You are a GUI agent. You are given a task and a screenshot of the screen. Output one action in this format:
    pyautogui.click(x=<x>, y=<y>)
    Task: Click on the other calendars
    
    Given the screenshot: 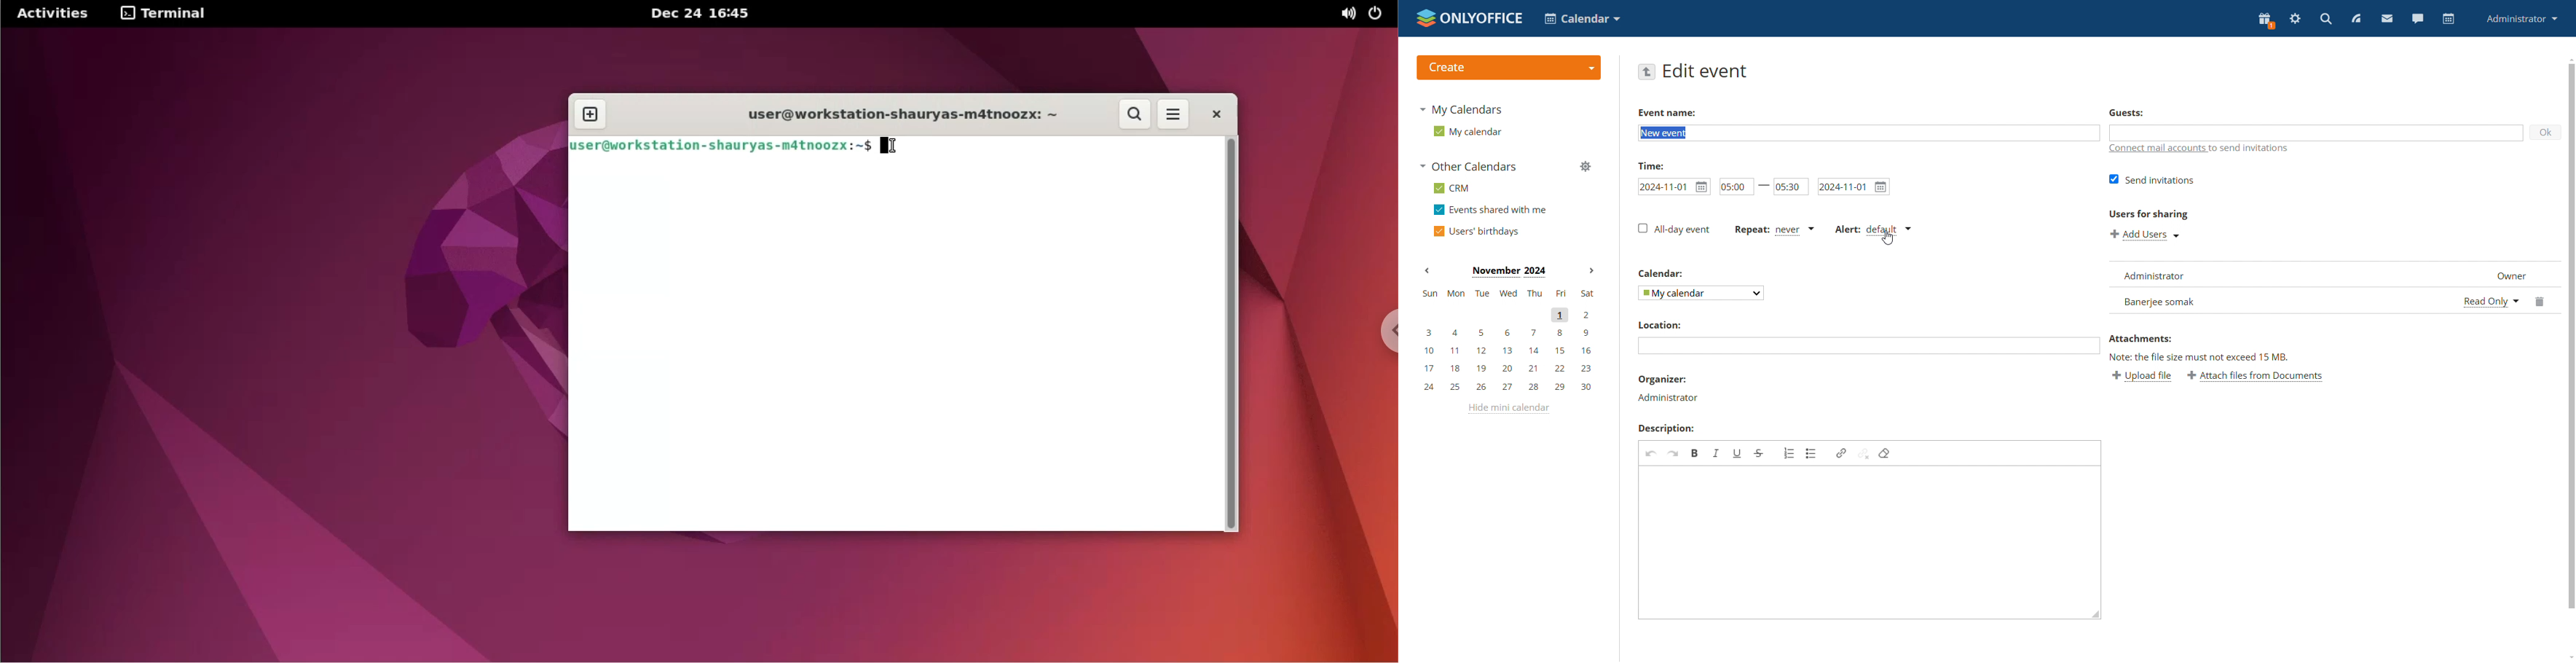 What is the action you would take?
    pyautogui.click(x=1468, y=167)
    